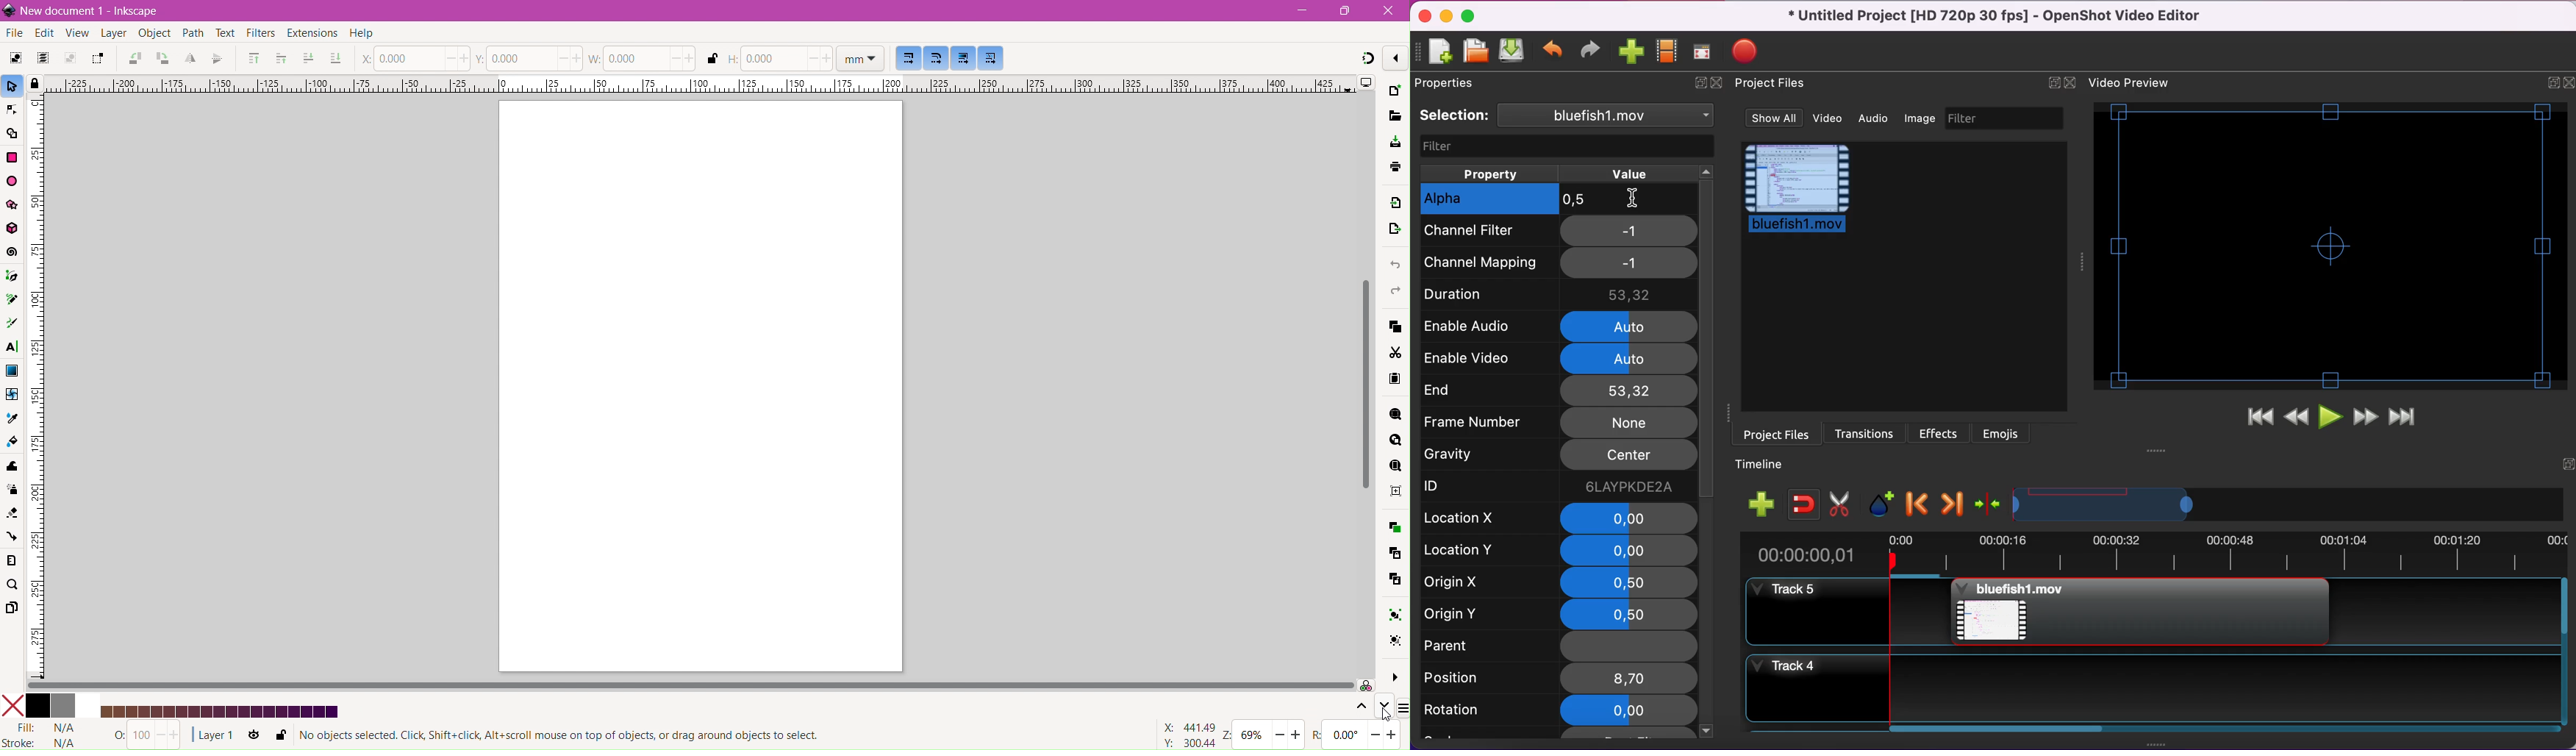 The height and width of the screenshot is (756, 2576). I want to click on stroke, so click(49, 742).